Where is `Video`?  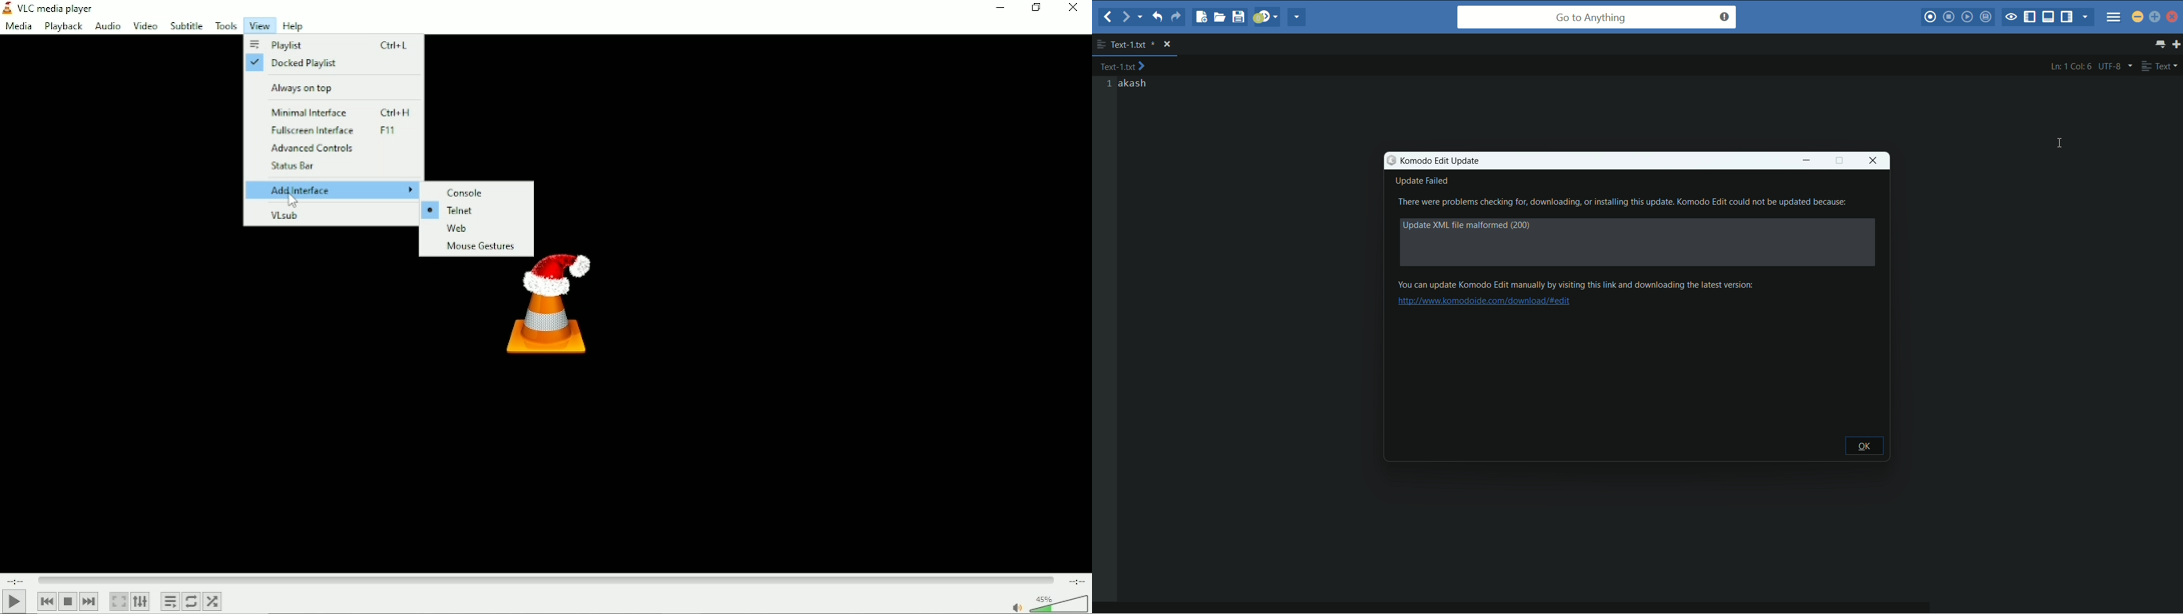 Video is located at coordinates (145, 25).